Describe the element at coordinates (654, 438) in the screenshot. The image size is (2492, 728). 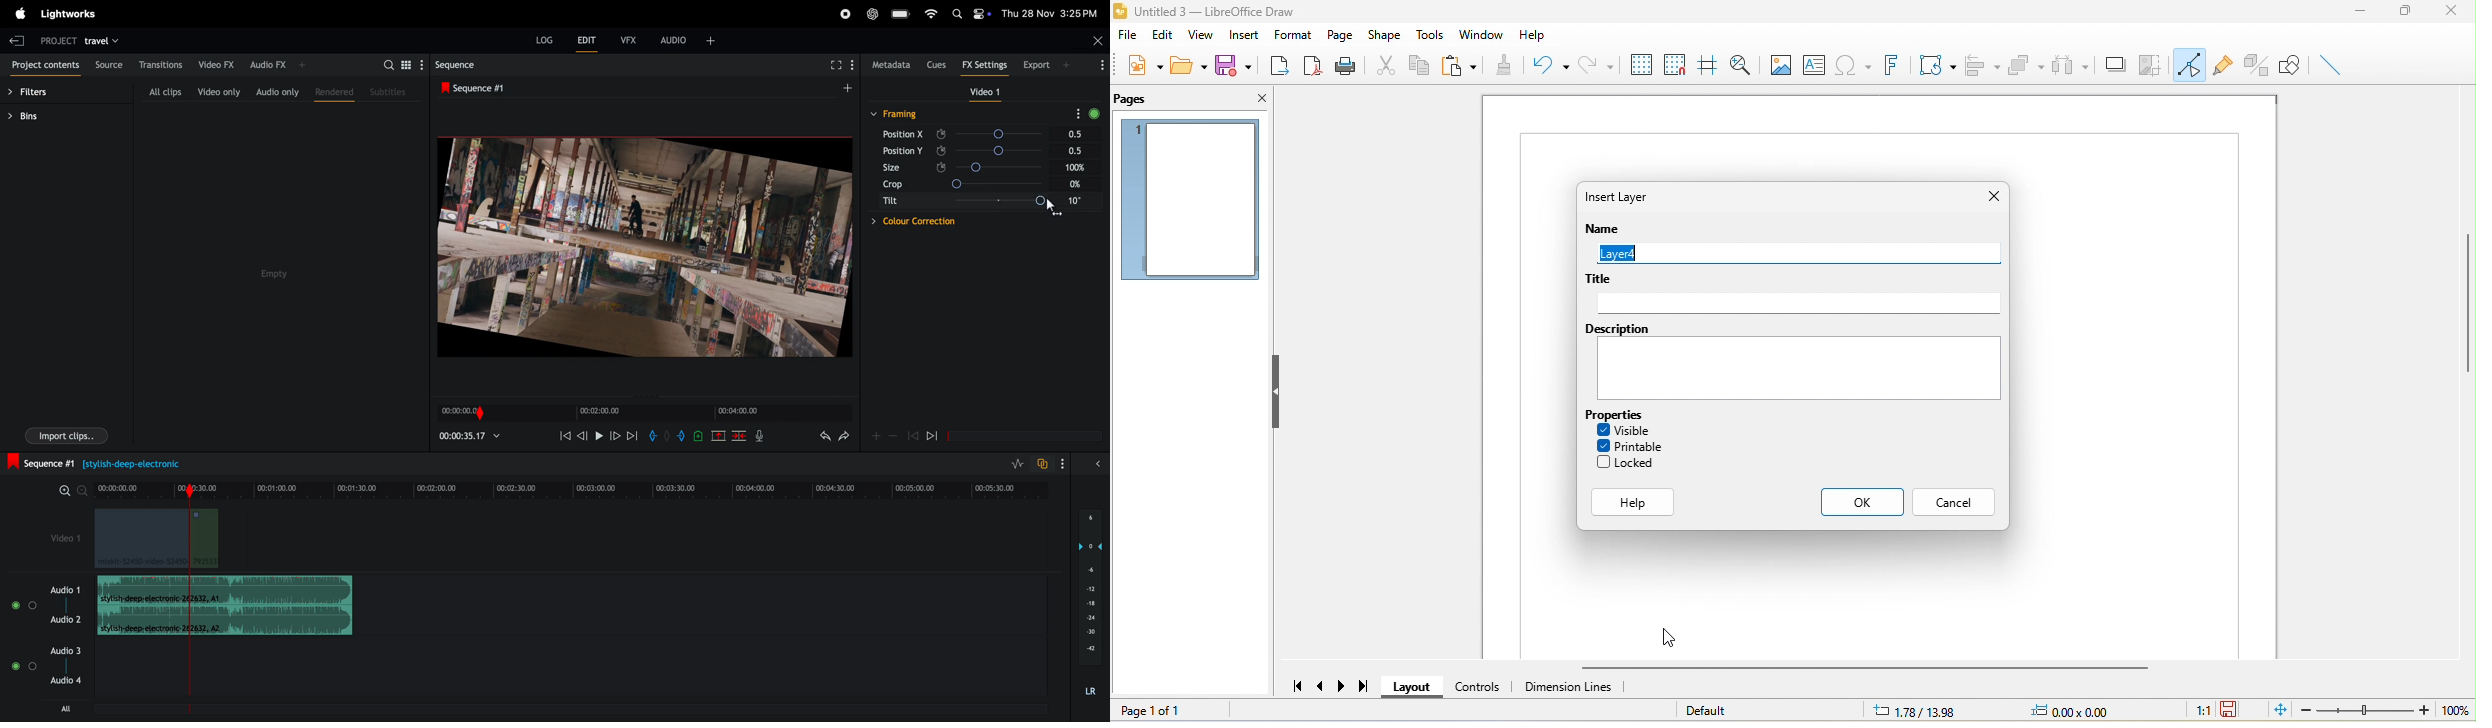
I see `add in mark` at that location.